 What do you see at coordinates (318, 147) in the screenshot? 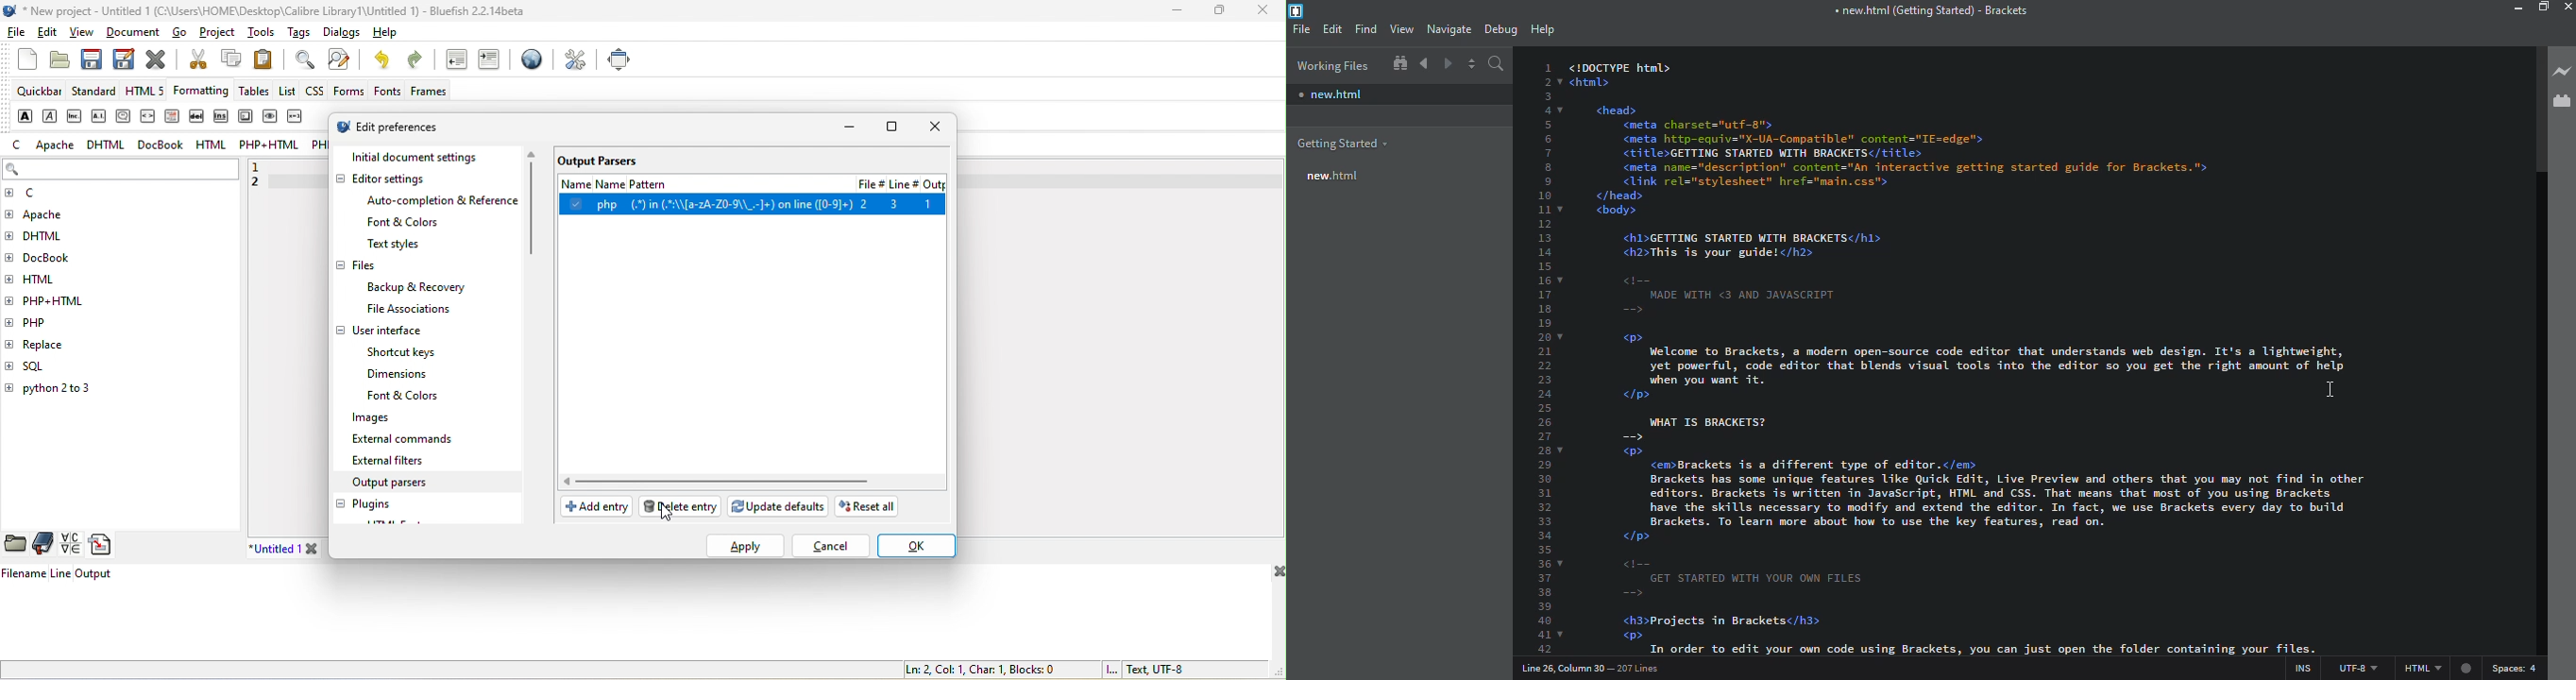
I see `php` at bounding box center [318, 147].